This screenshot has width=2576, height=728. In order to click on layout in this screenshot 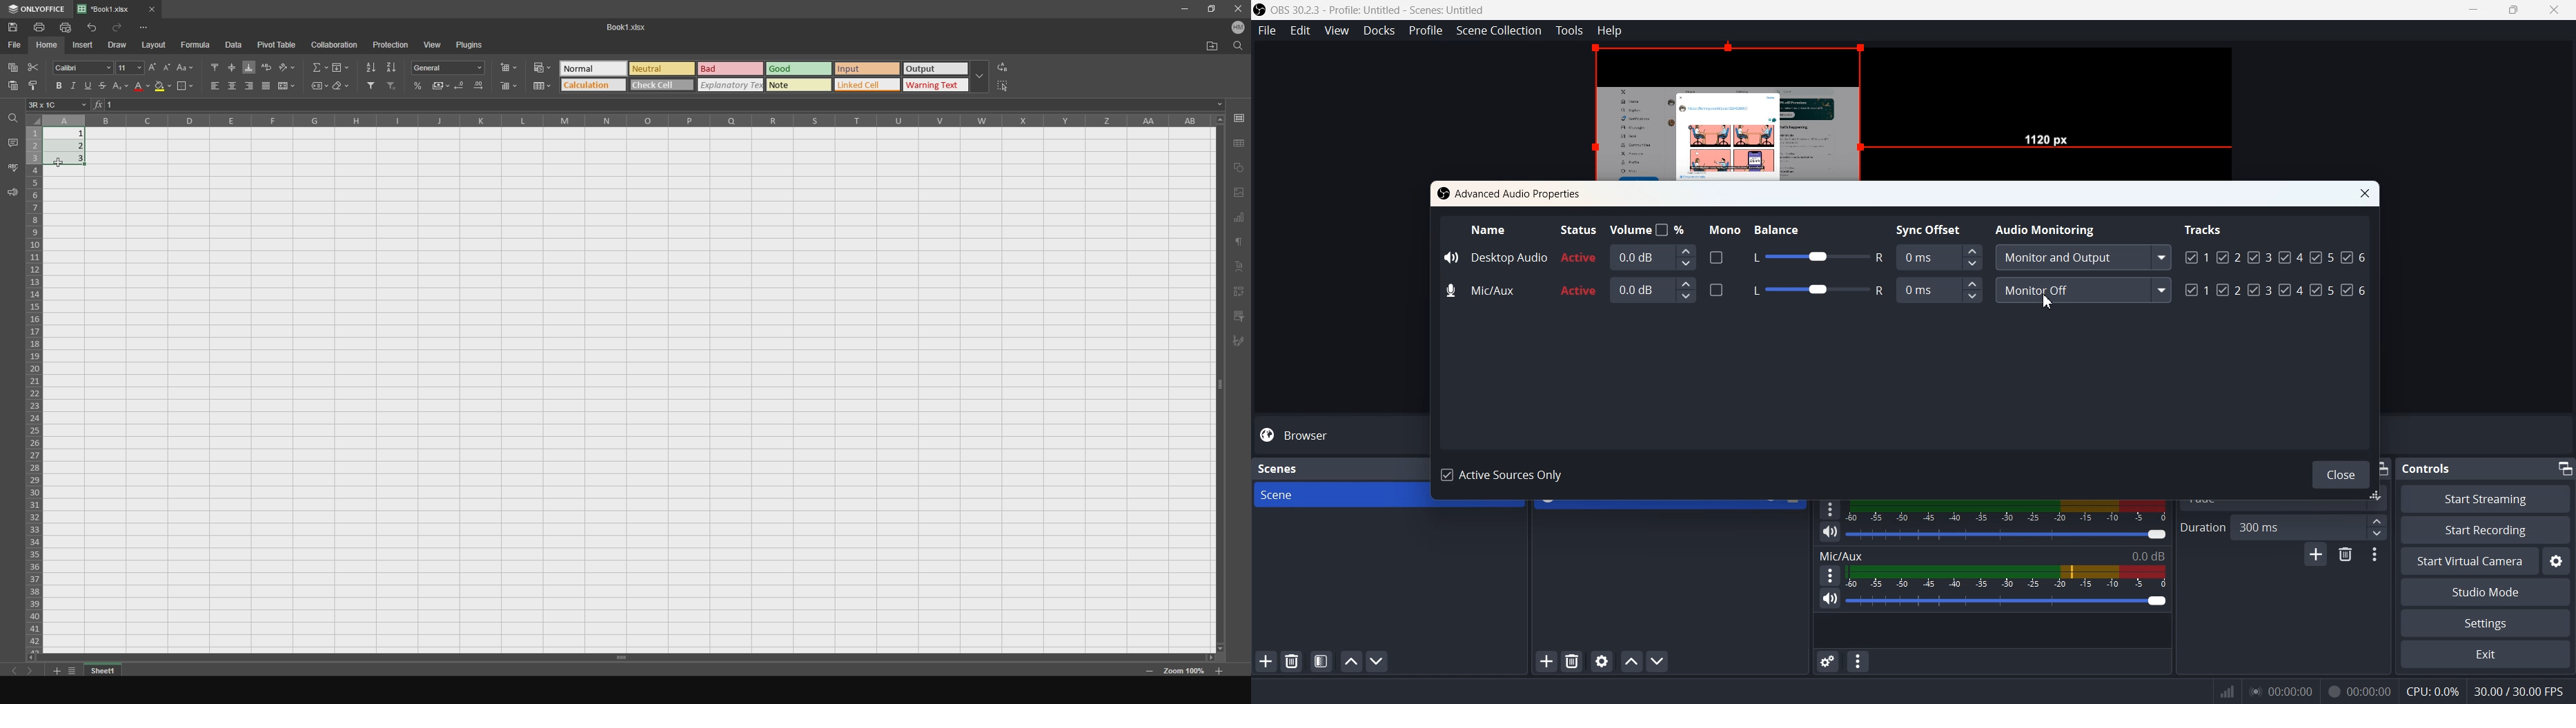, I will do `click(156, 45)`.